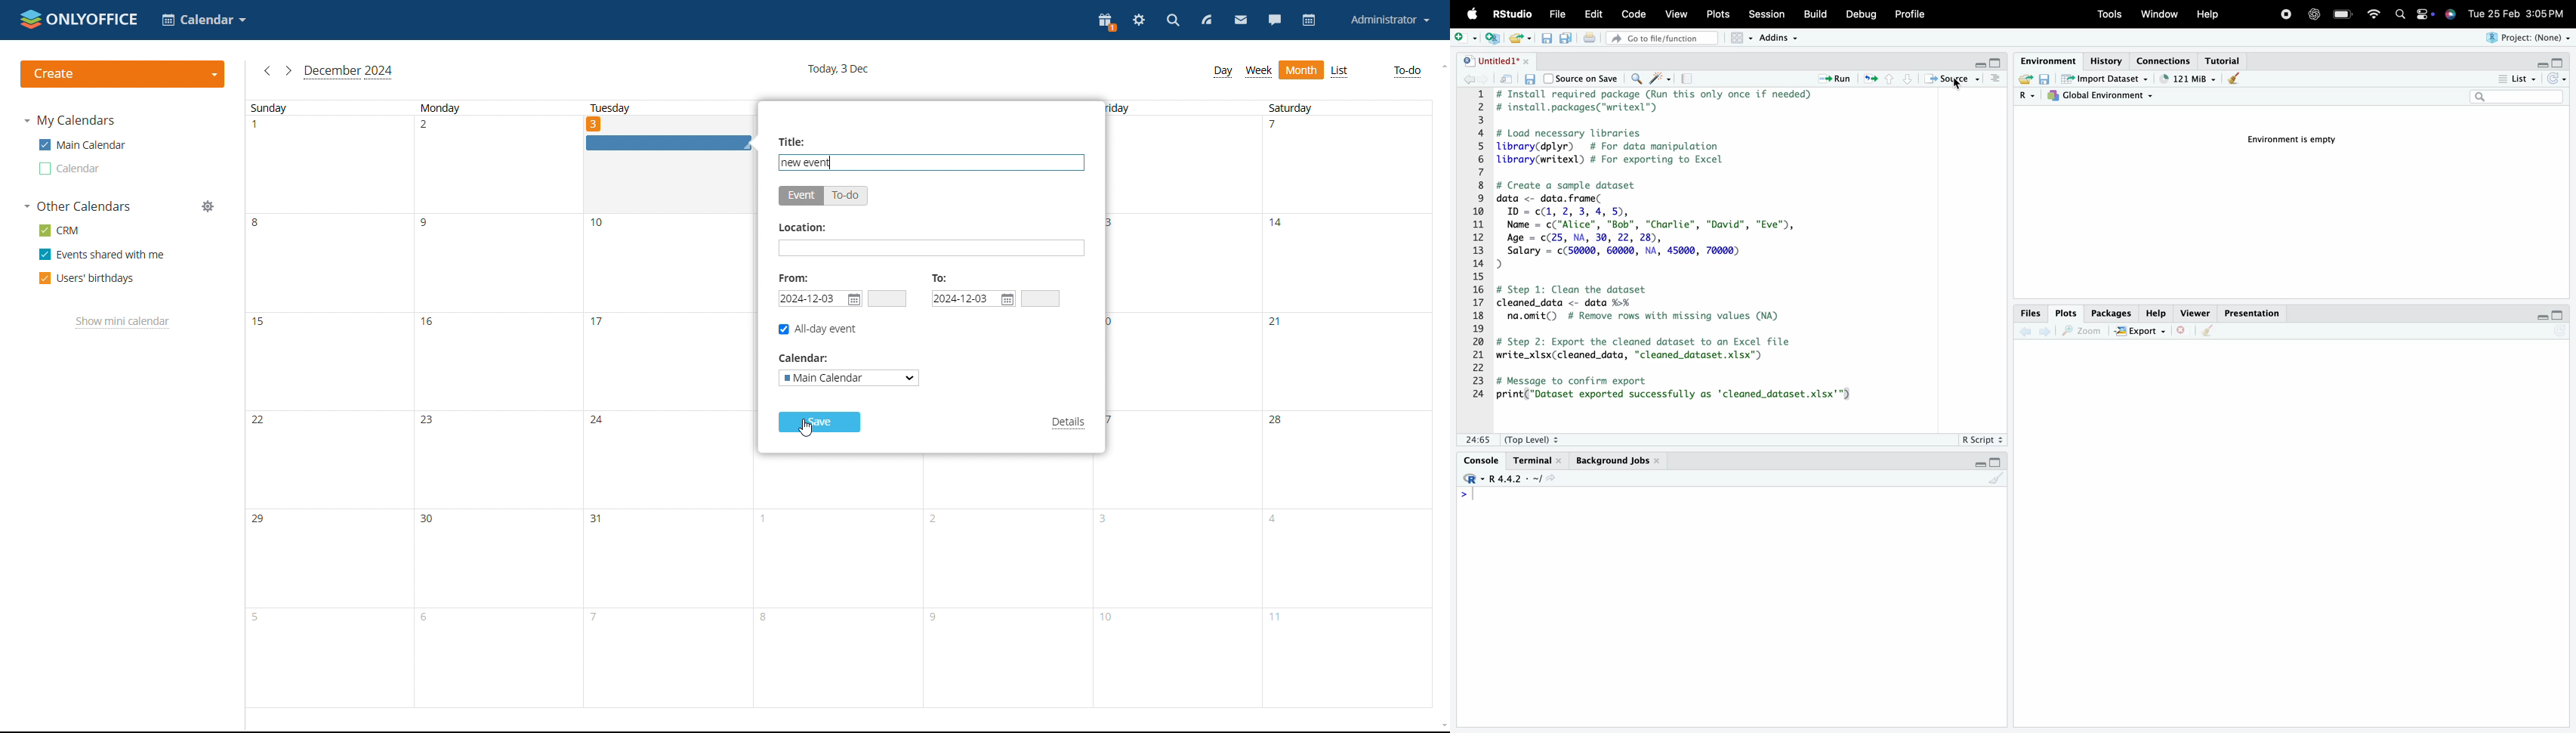  I want to click on Re-run the previous code region (Ctrl + Alt + P), so click(1869, 79).